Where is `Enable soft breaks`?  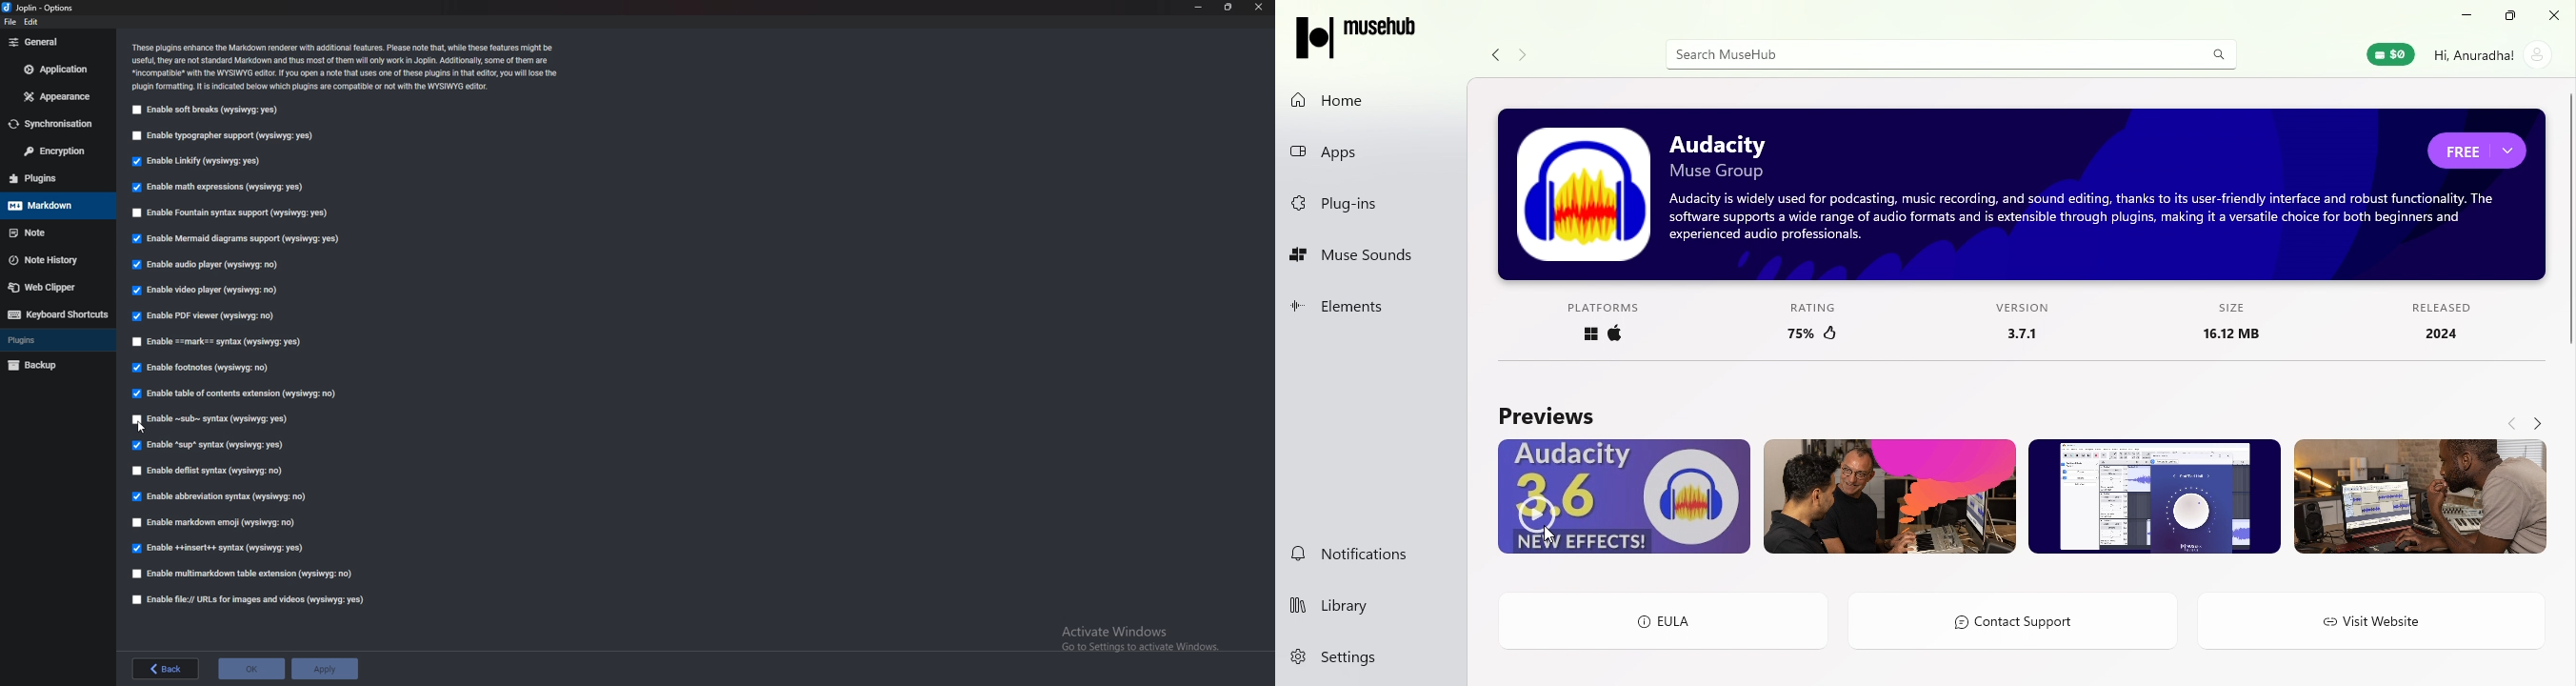 Enable soft breaks is located at coordinates (207, 109).